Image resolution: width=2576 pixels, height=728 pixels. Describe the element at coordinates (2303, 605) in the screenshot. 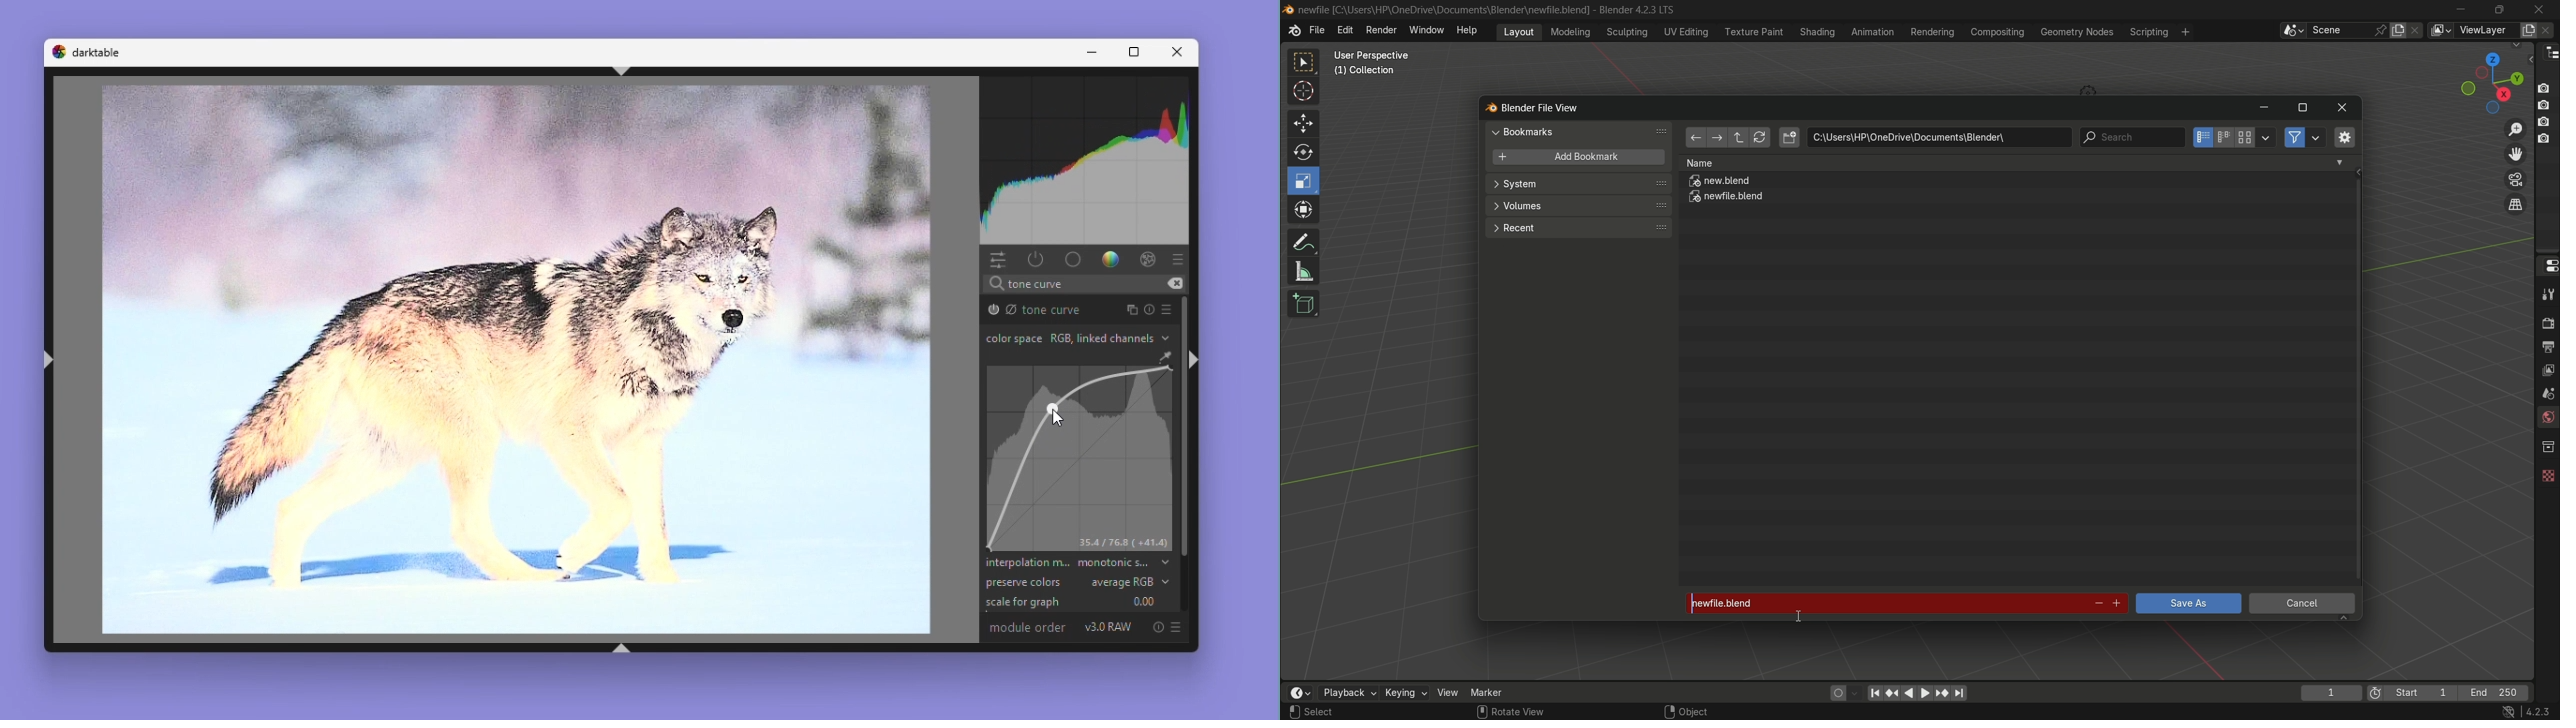

I see `cancel` at that location.